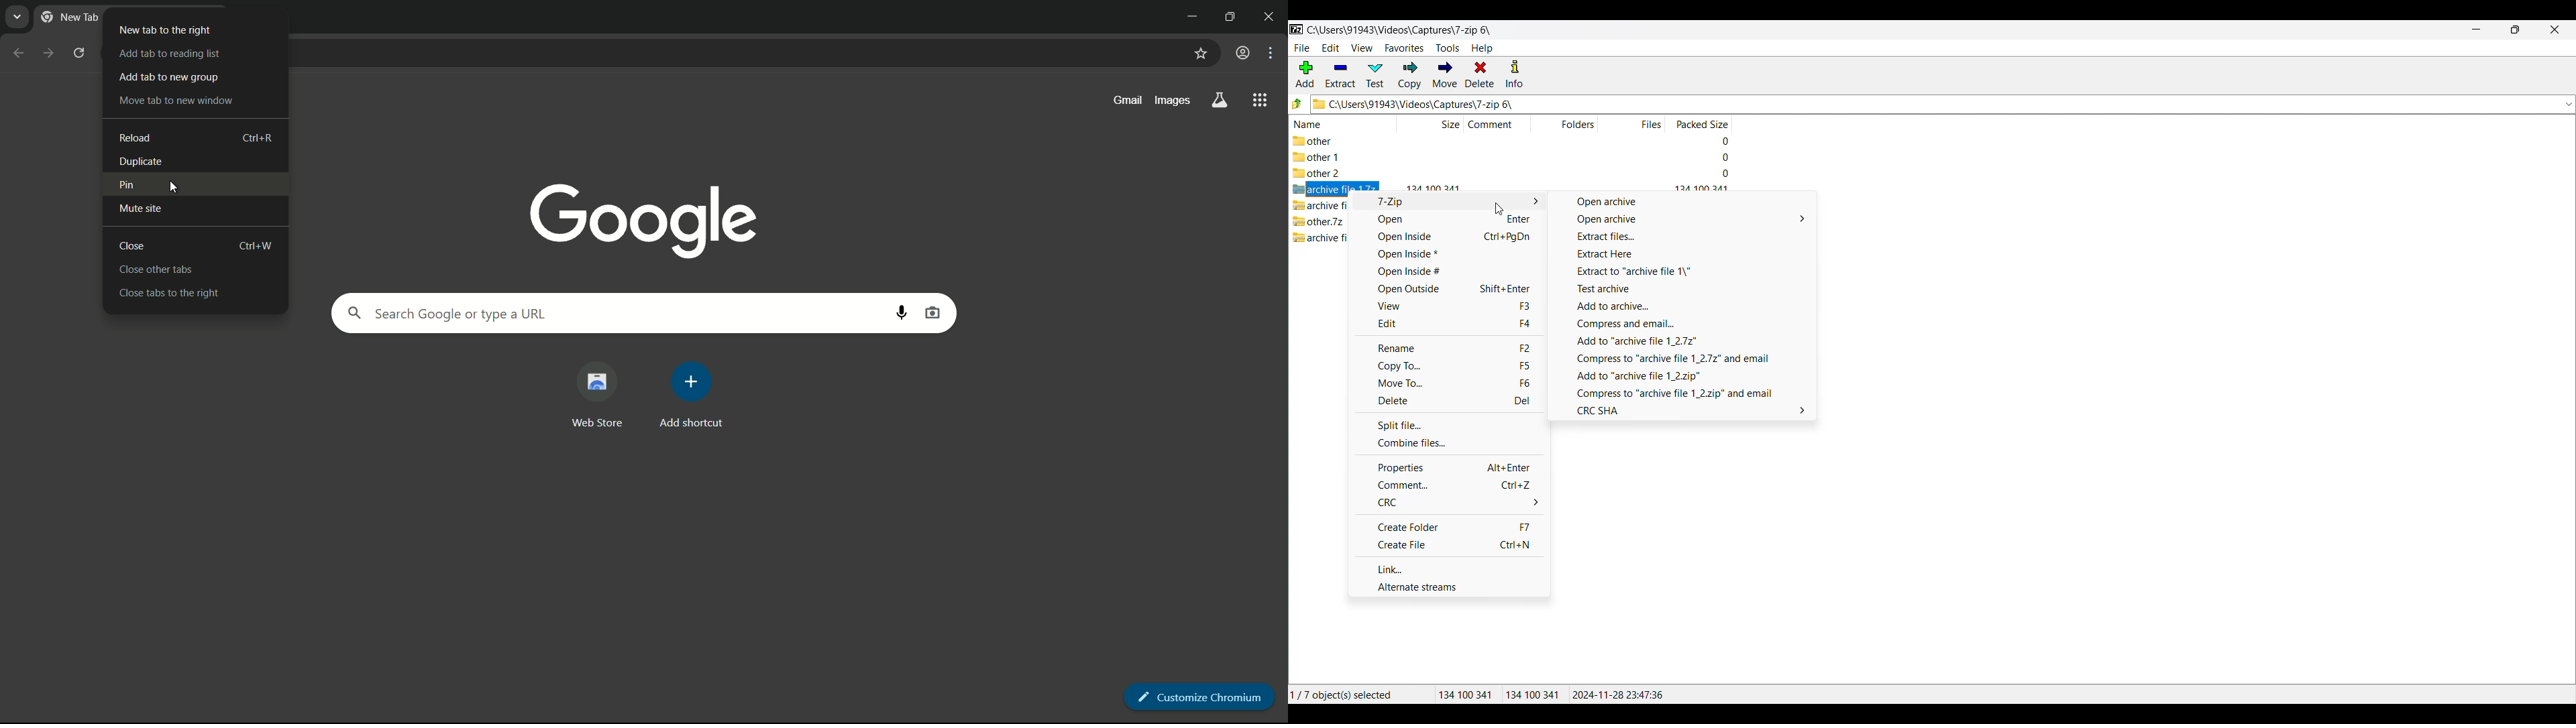 The image size is (2576, 728). What do you see at coordinates (1409, 75) in the screenshot?
I see `Copy` at bounding box center [1409, 75].